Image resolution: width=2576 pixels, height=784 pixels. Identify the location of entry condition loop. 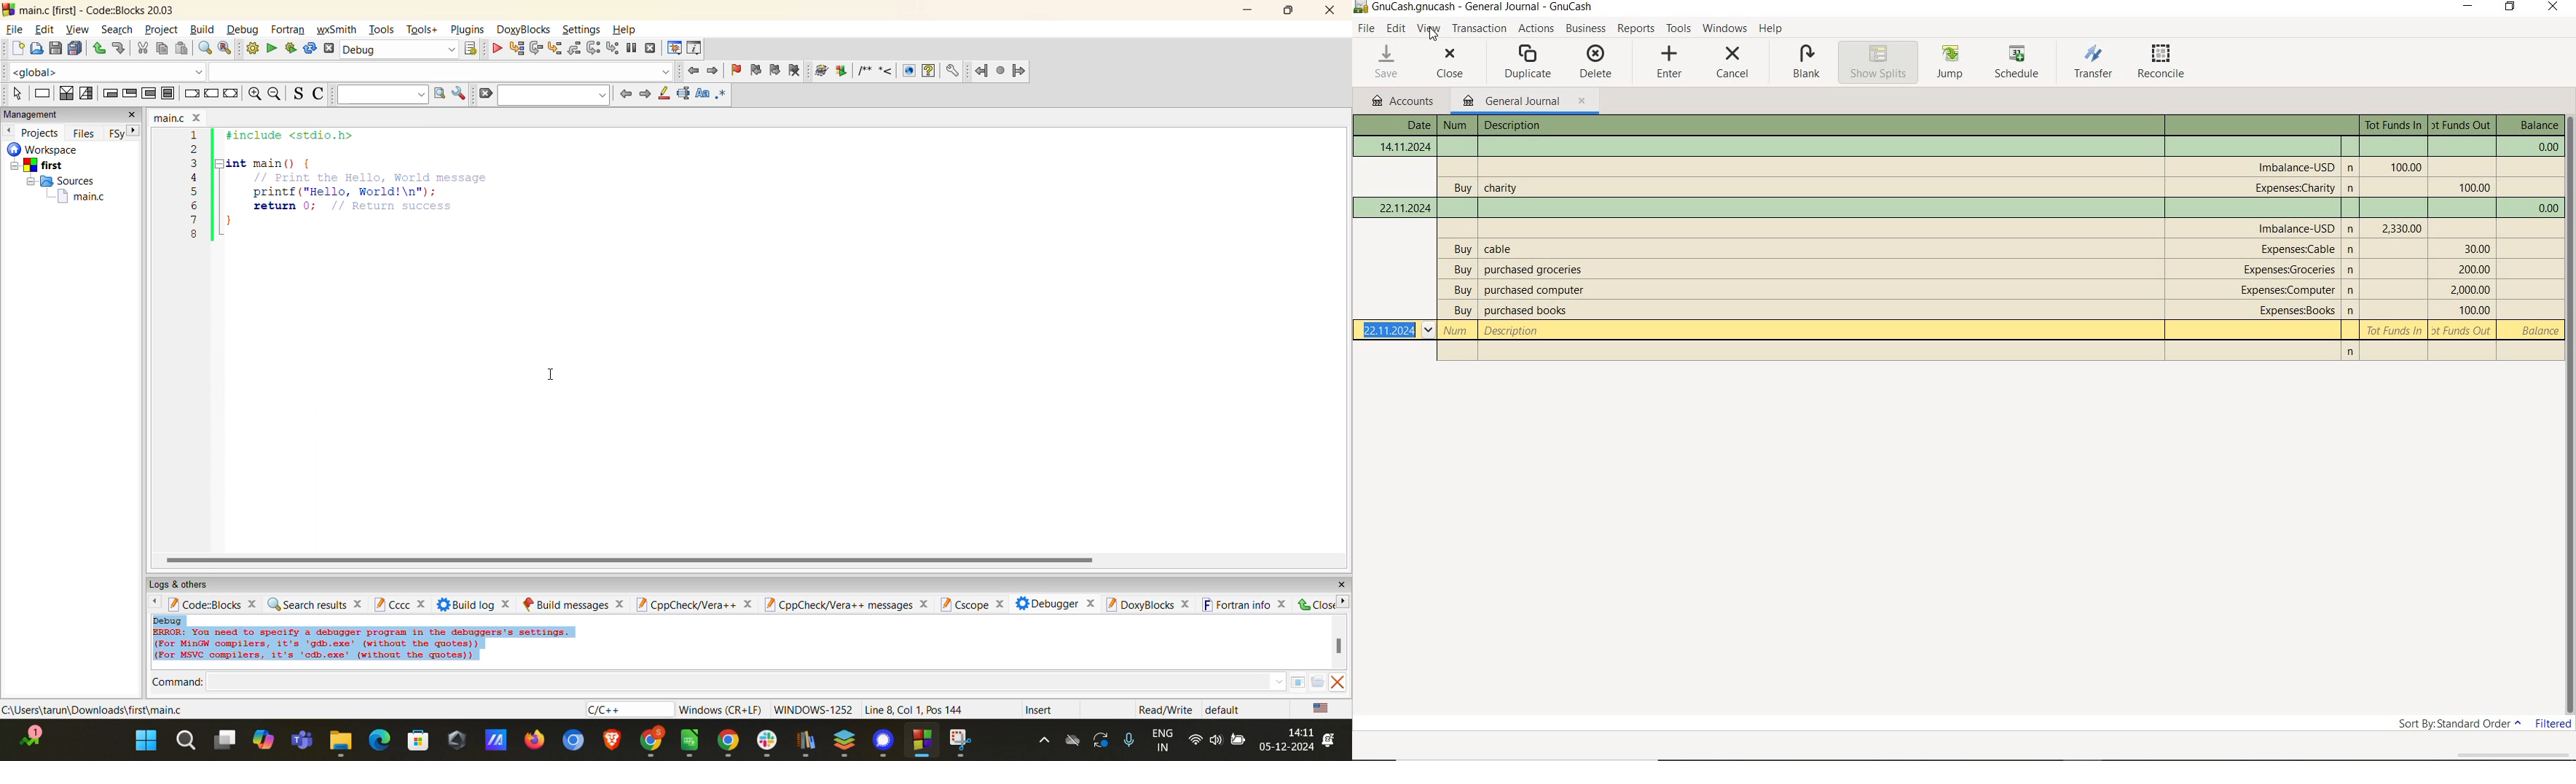
(108, 94).